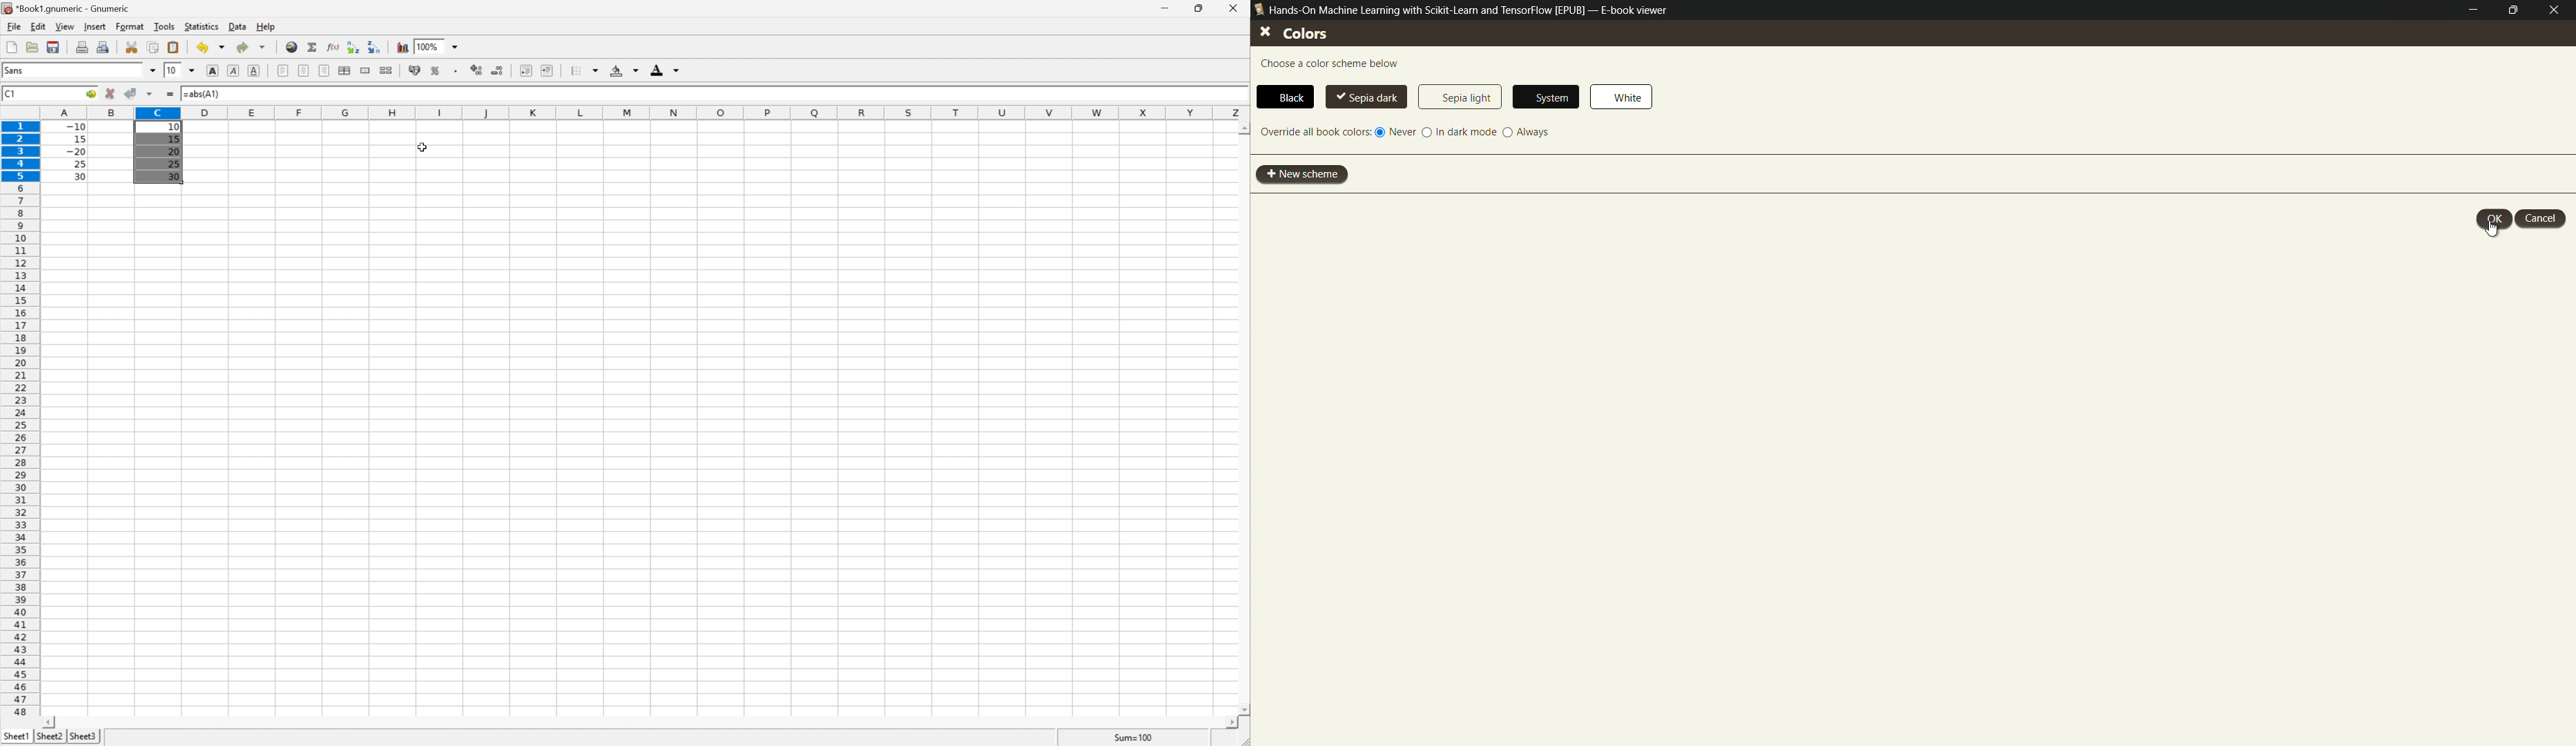 The height and width of the screenshot is (756, 2576). Describe the element at coordinates (304, 70) in the screenshot. I see `center horizontally` at that location.